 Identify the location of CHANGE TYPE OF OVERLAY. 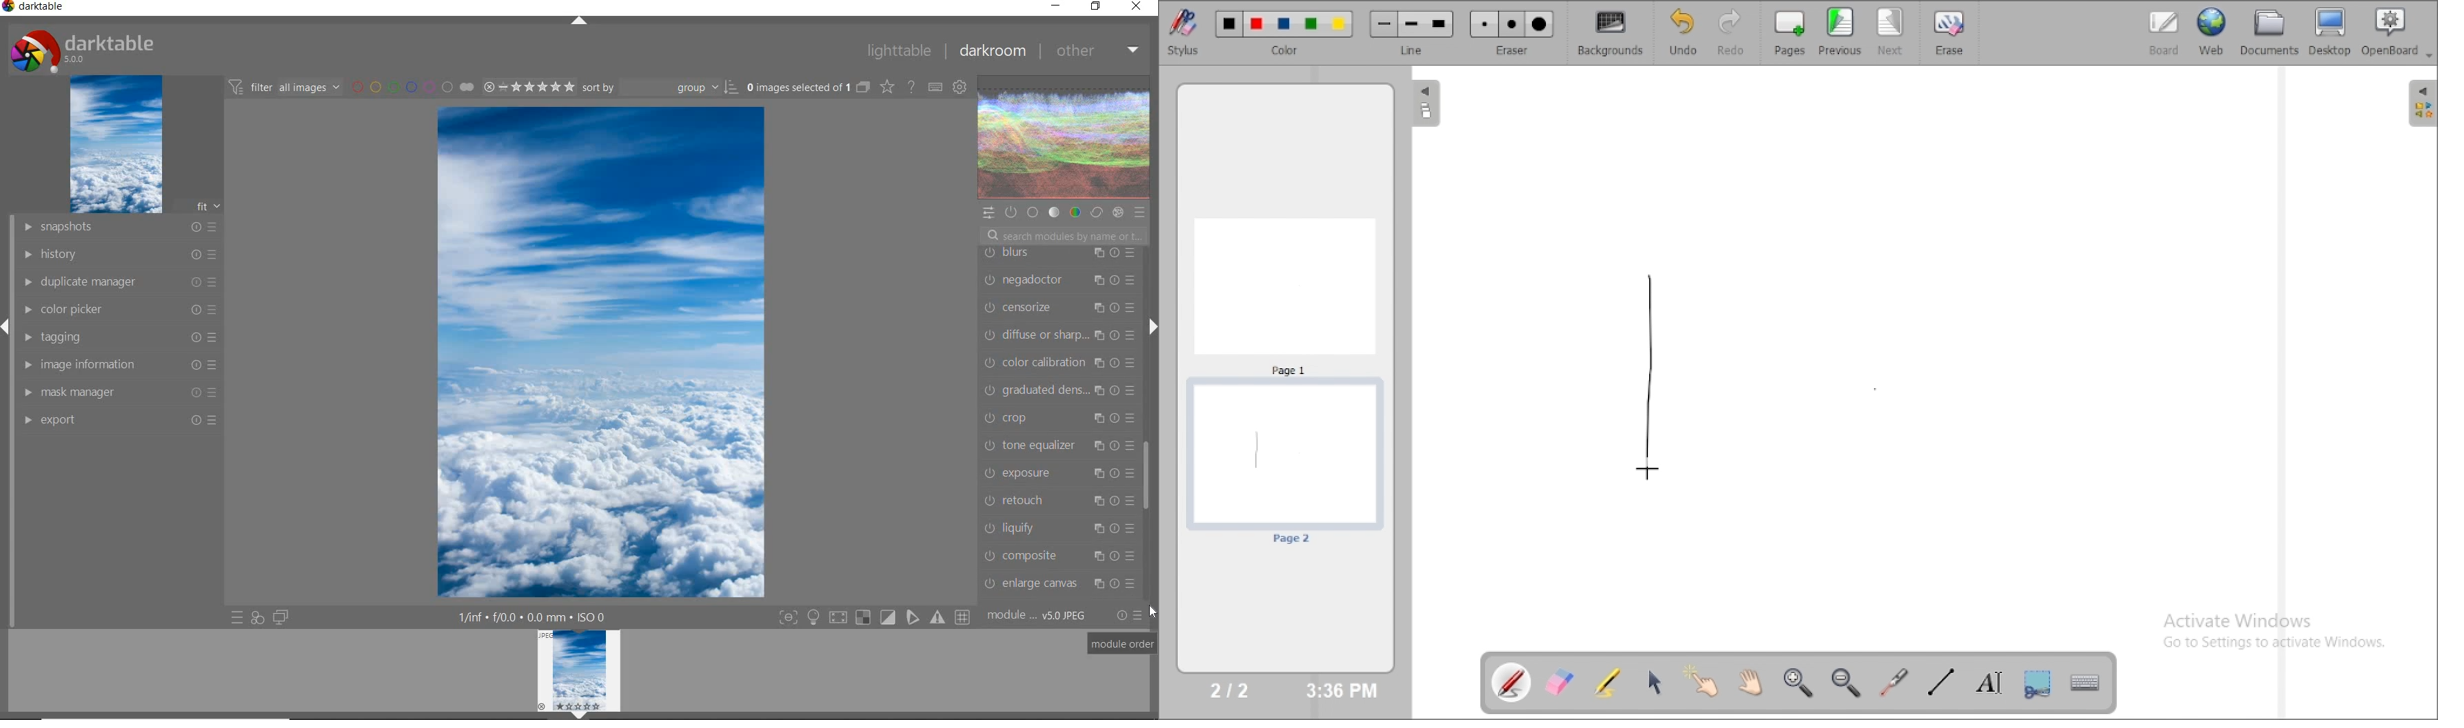
(887, 88).